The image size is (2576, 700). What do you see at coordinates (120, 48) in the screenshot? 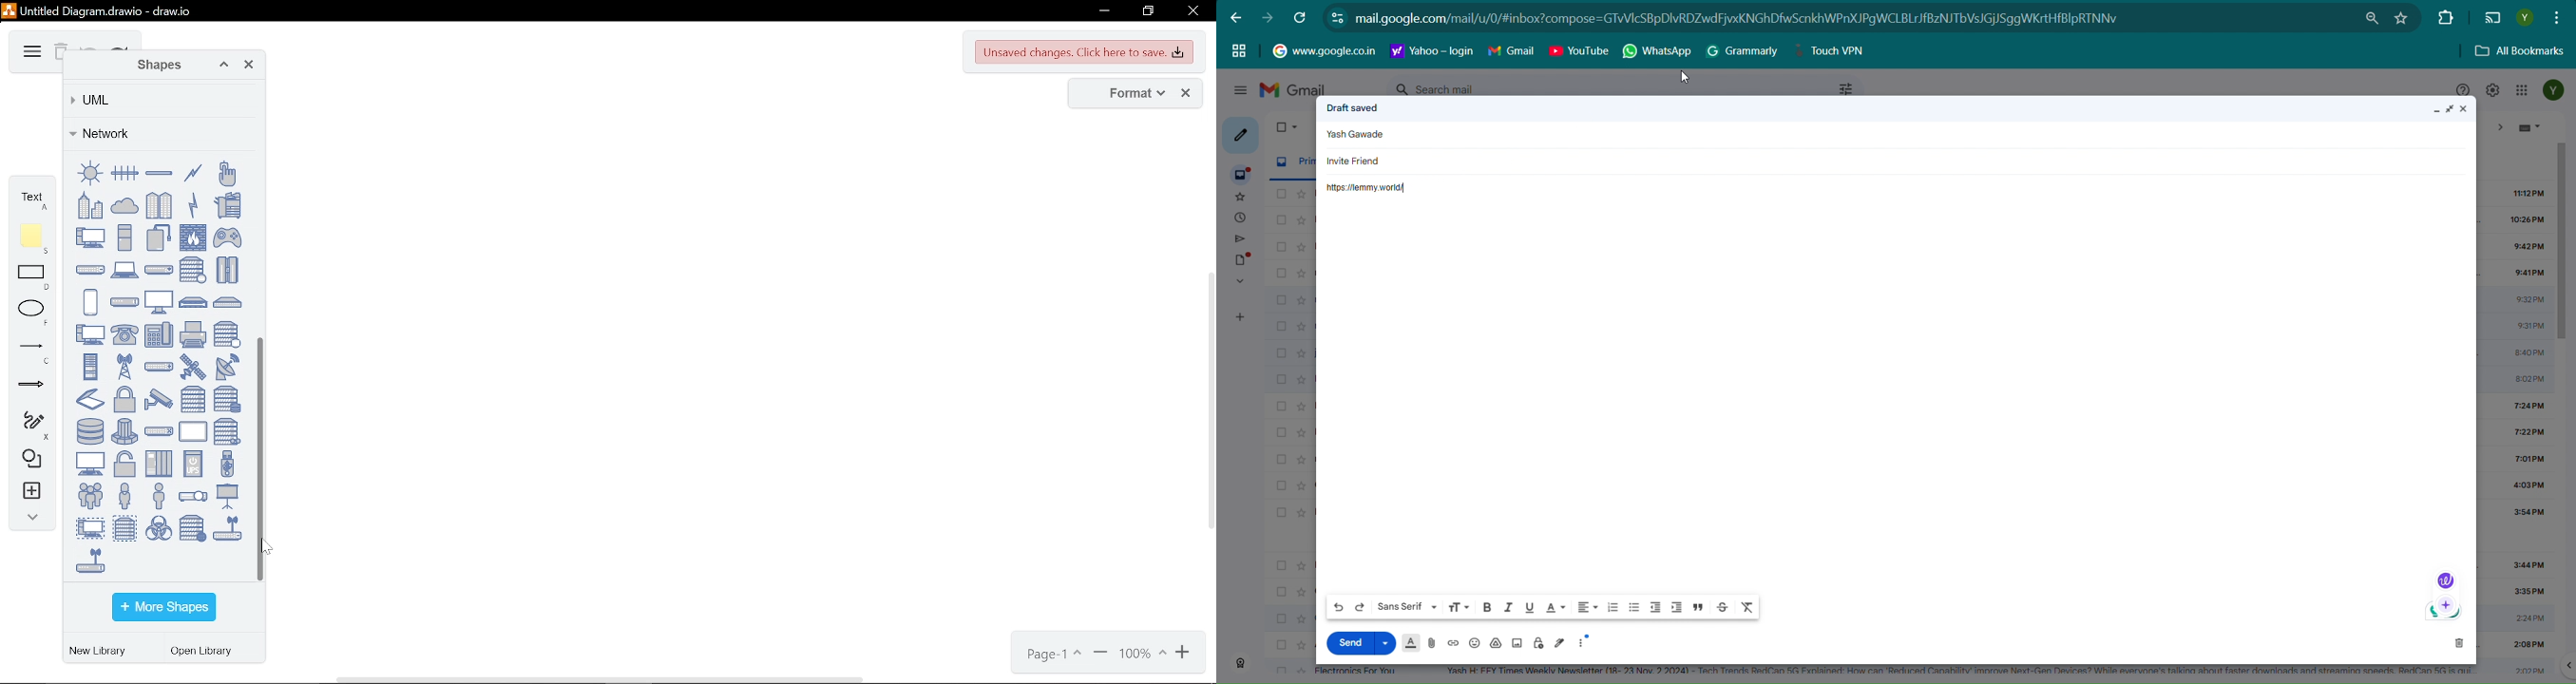
I see `redo` at bounding box center [120, 48].